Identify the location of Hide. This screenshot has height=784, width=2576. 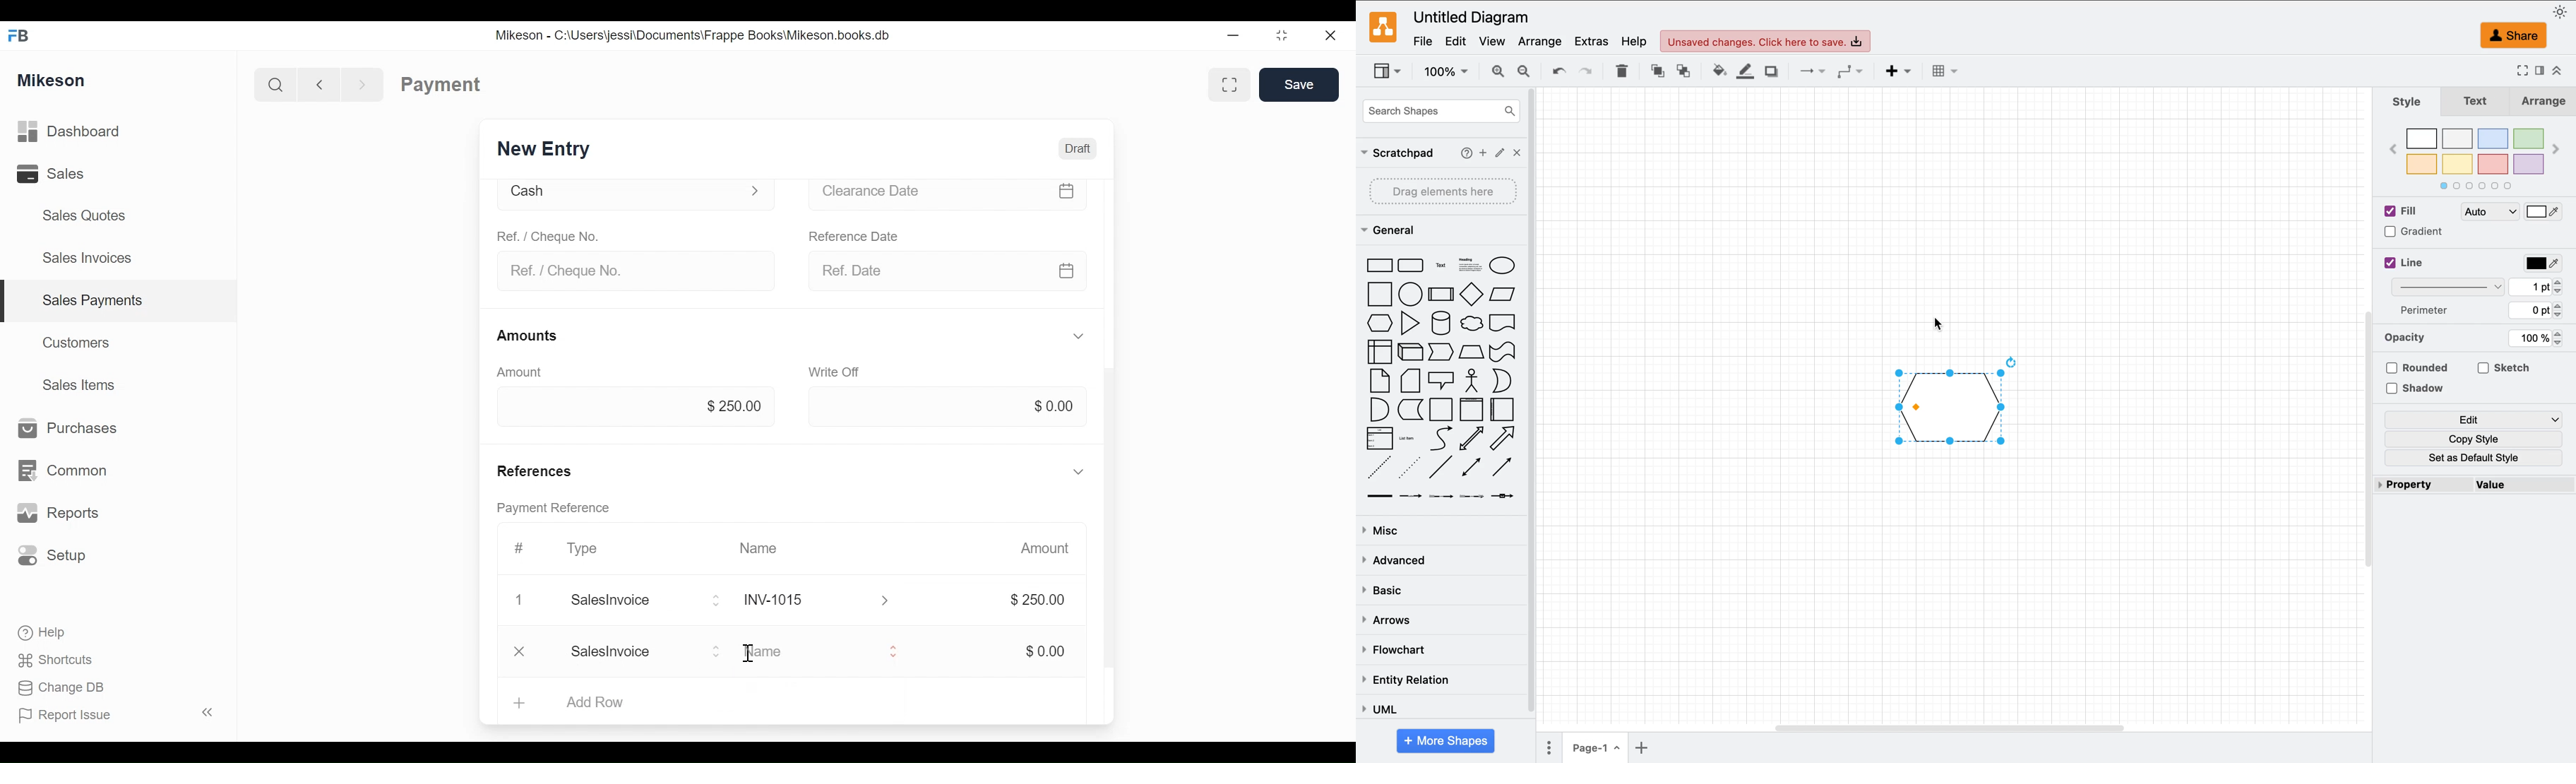
(1078, 336).